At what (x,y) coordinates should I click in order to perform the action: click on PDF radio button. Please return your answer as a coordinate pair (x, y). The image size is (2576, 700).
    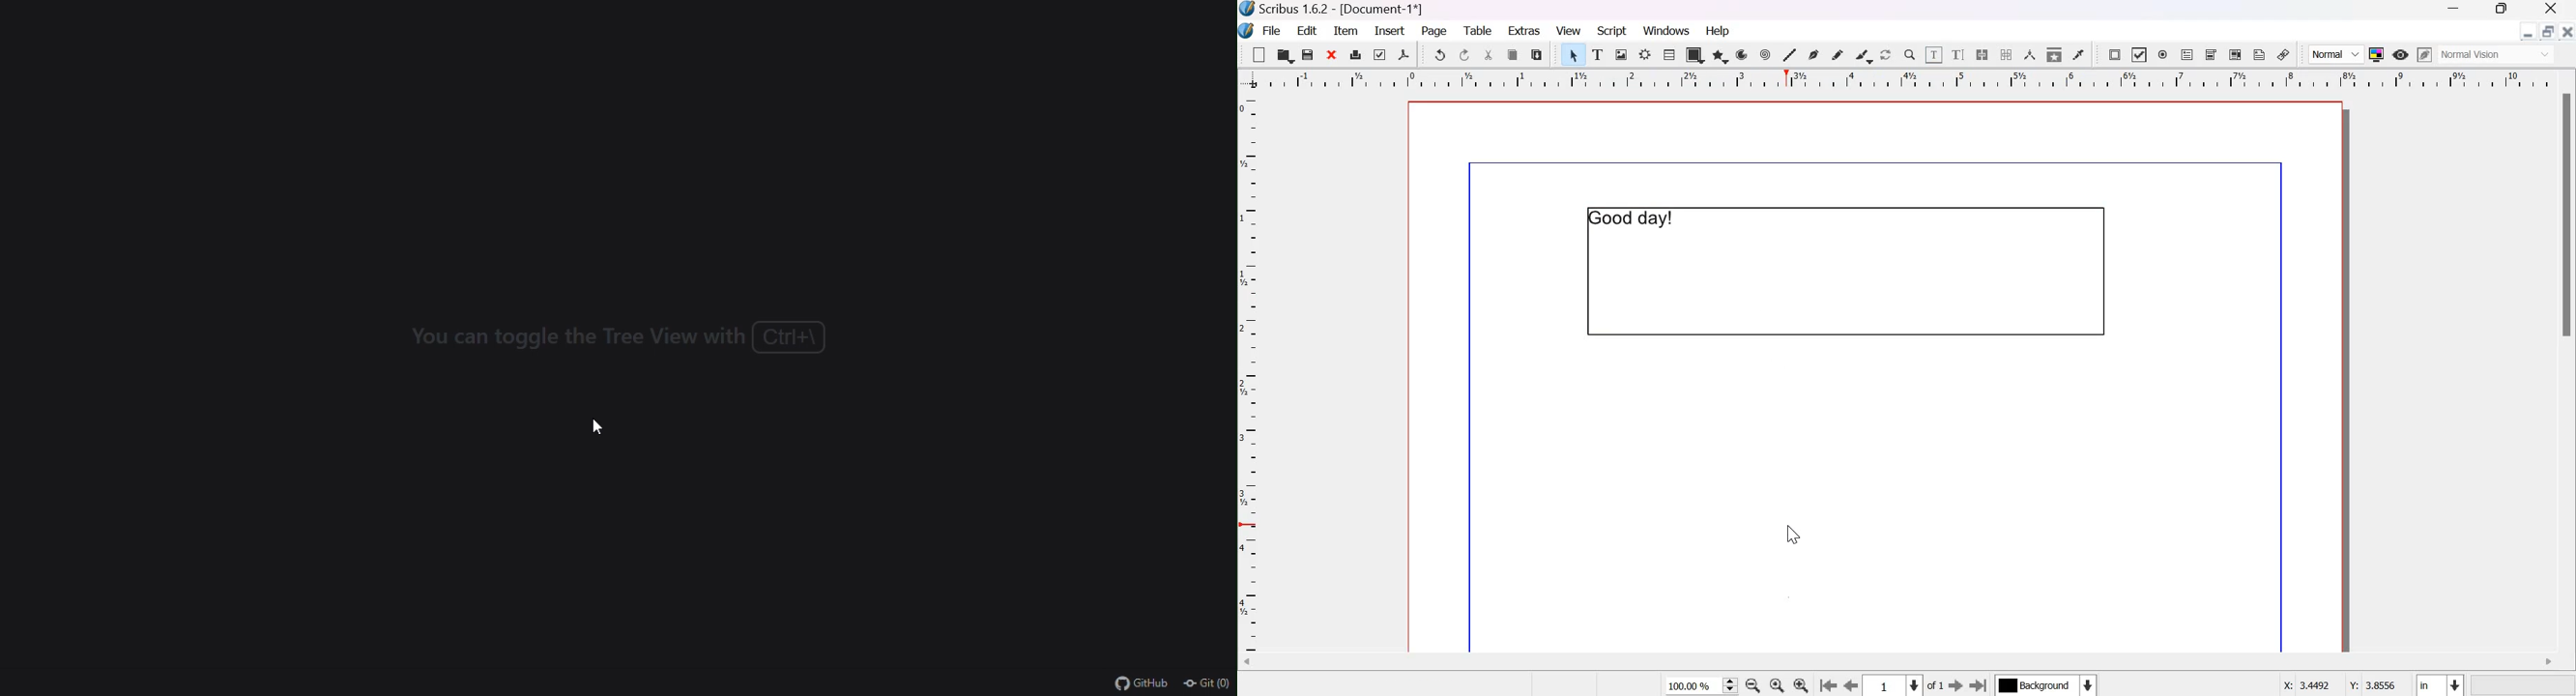
    Looking at the image, I should click on (2163, 55).